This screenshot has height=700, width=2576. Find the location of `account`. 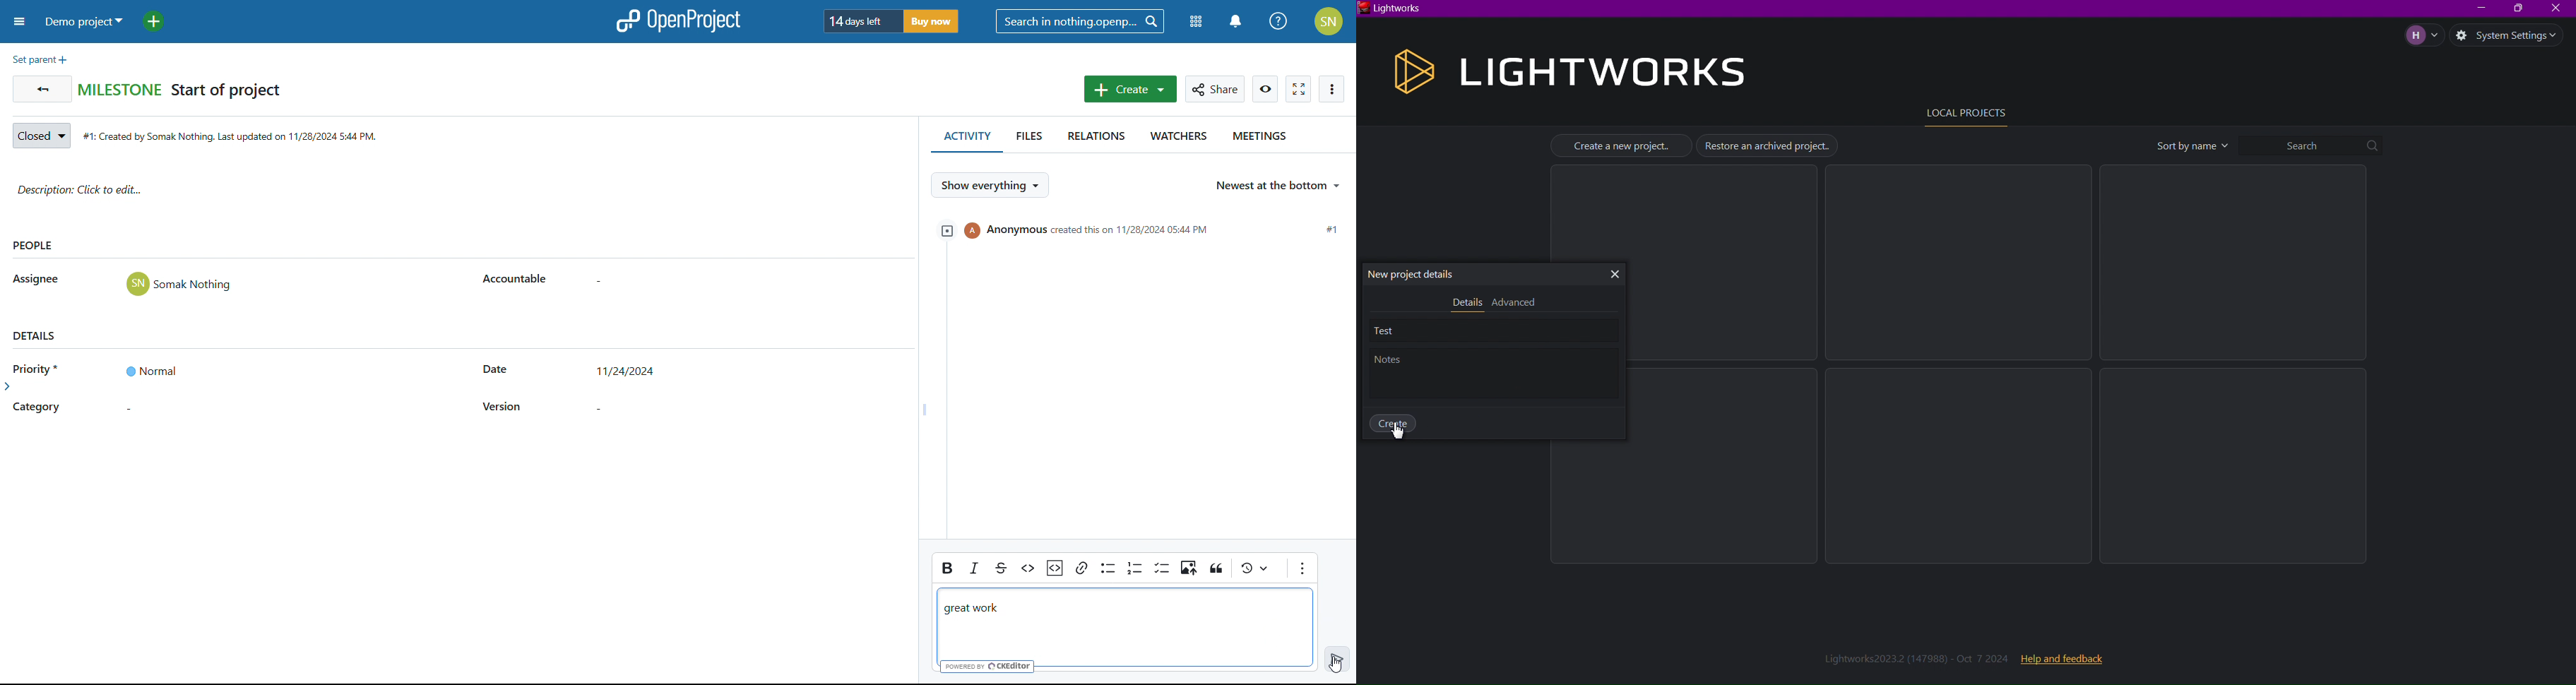

account is located at coordinates (1329, 21).